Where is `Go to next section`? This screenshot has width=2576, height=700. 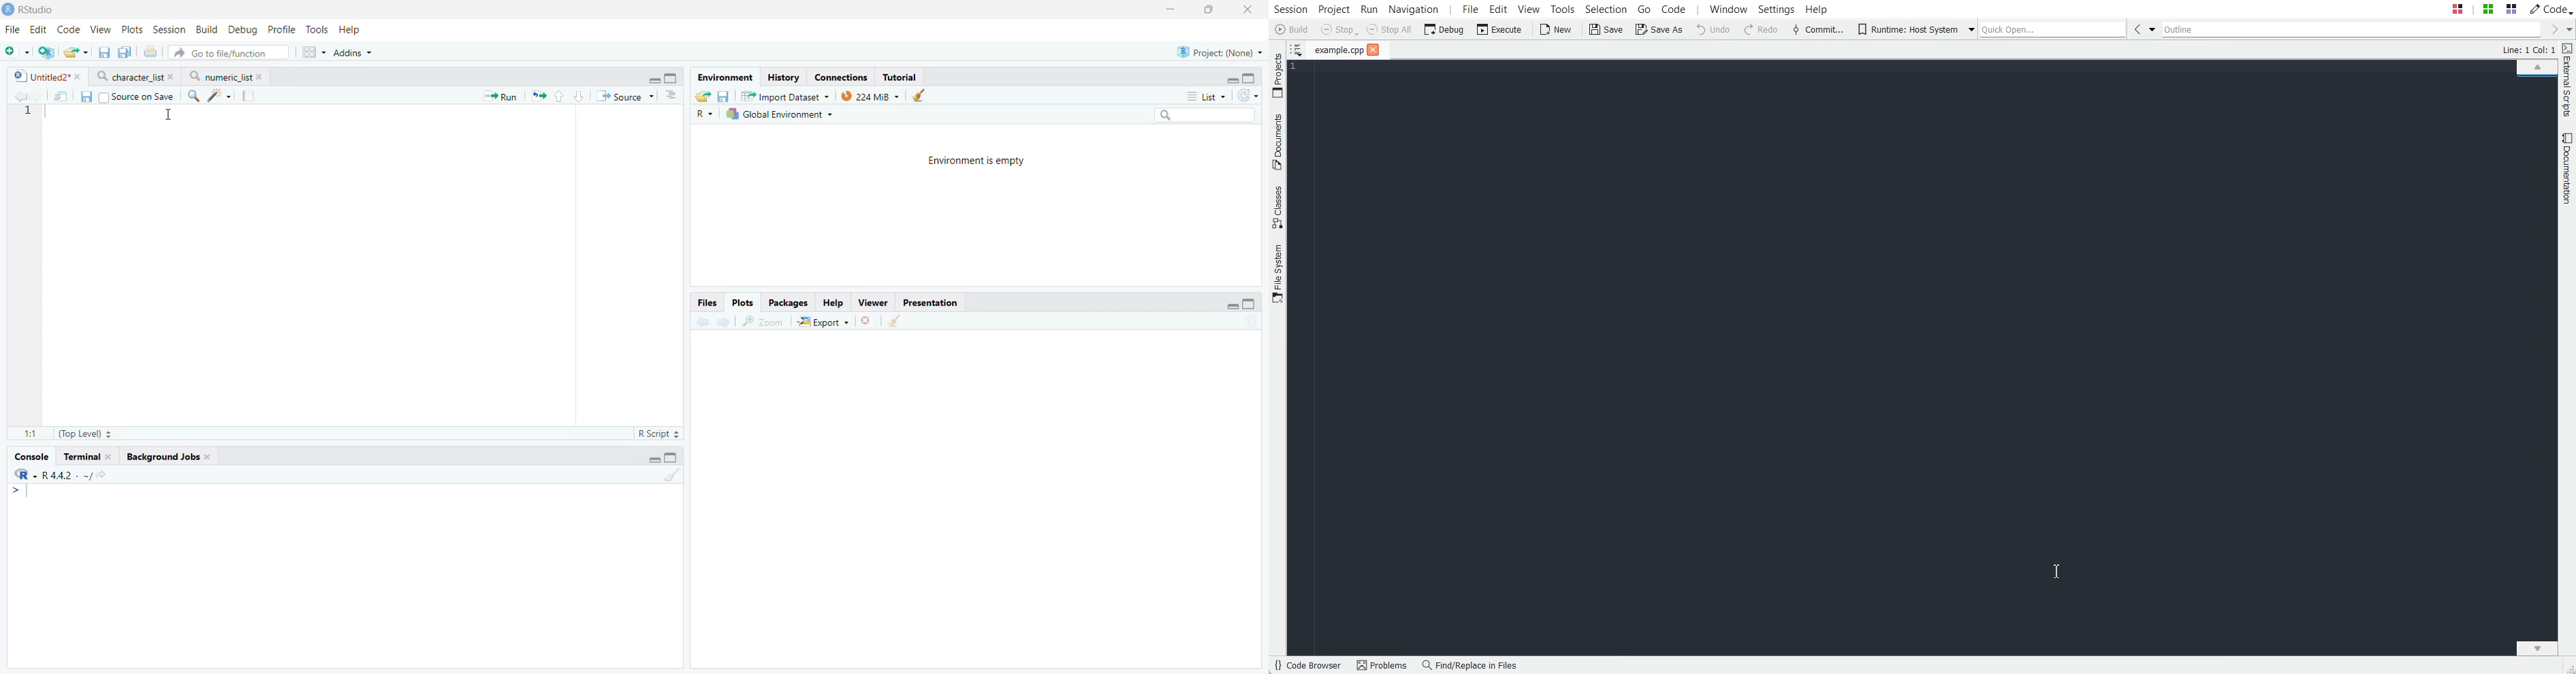
Go to next section is located at coordinates (580, 95).